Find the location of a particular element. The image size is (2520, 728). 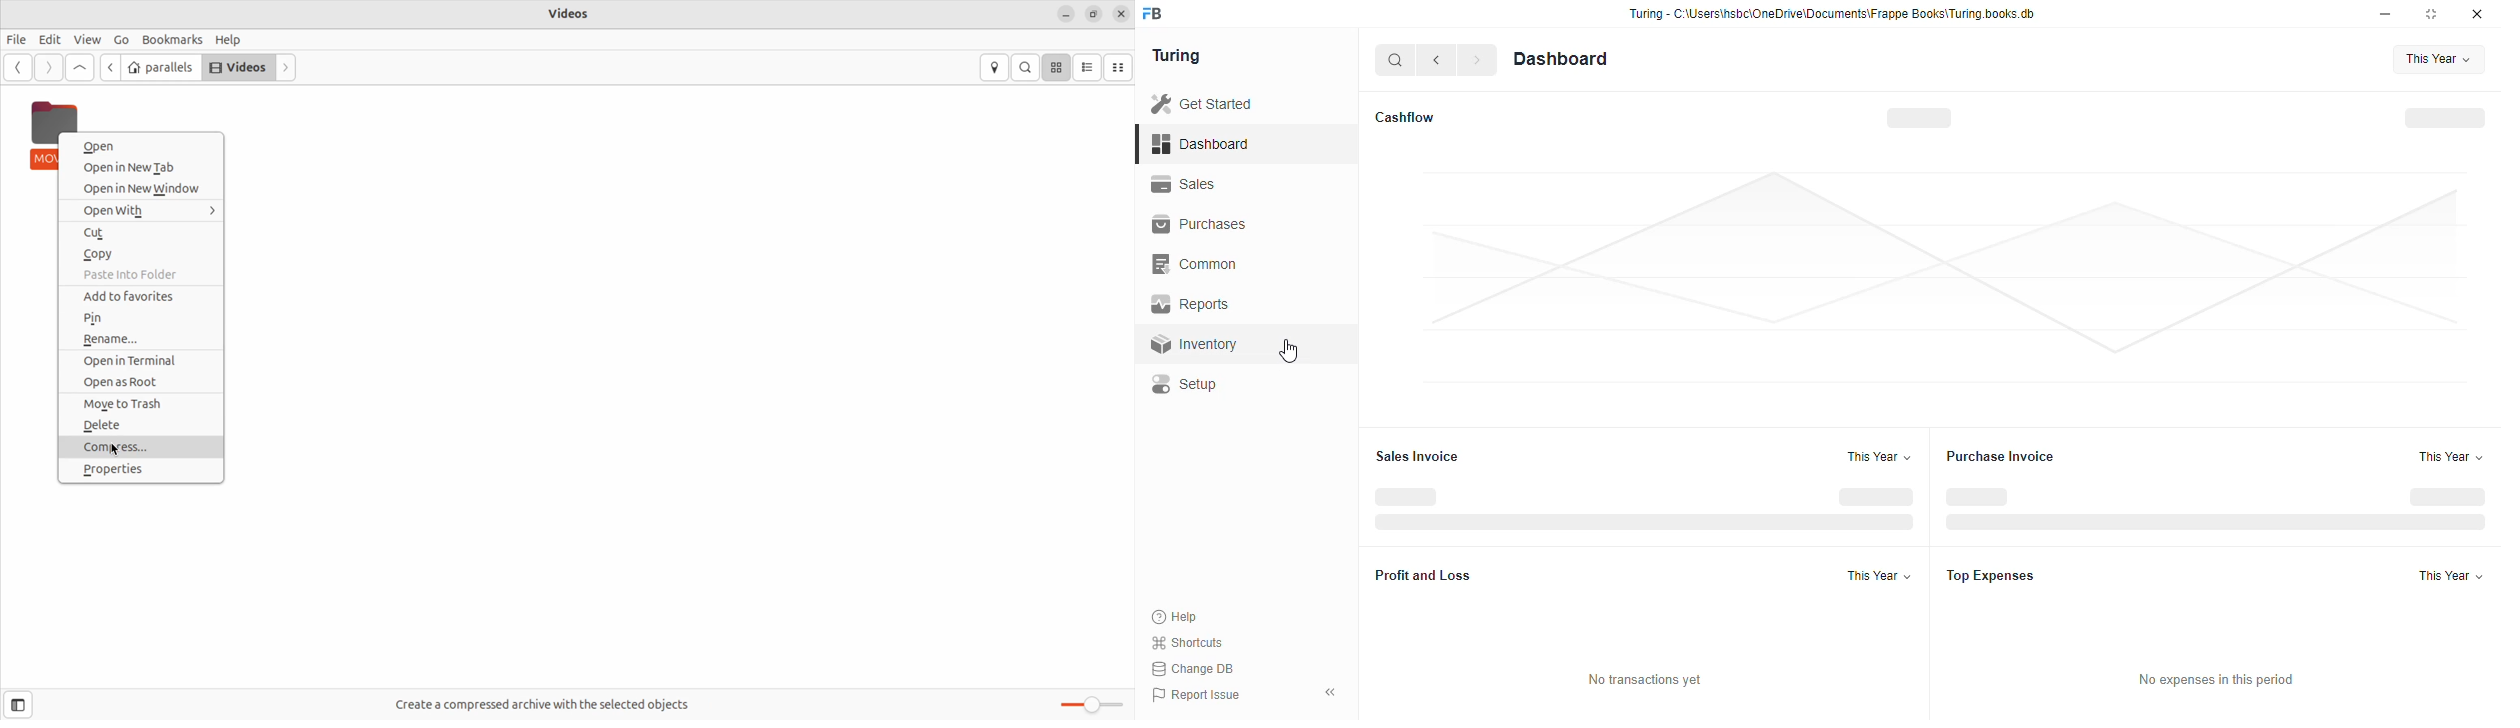

inventory is located at coordinates (1194, 344).